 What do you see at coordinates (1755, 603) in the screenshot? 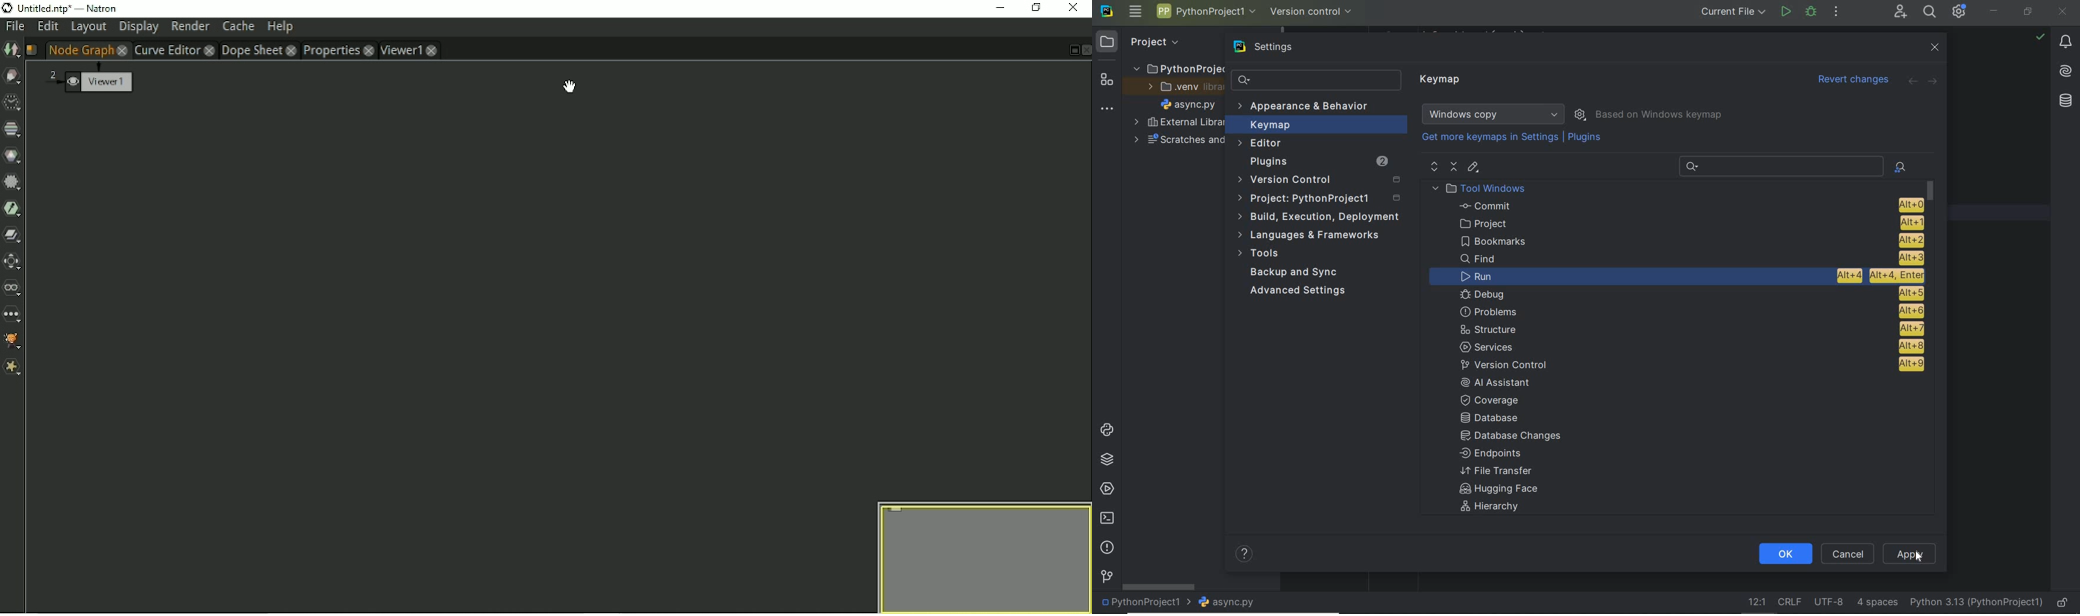
I see `go to line` at bounding box center [1755, 603].